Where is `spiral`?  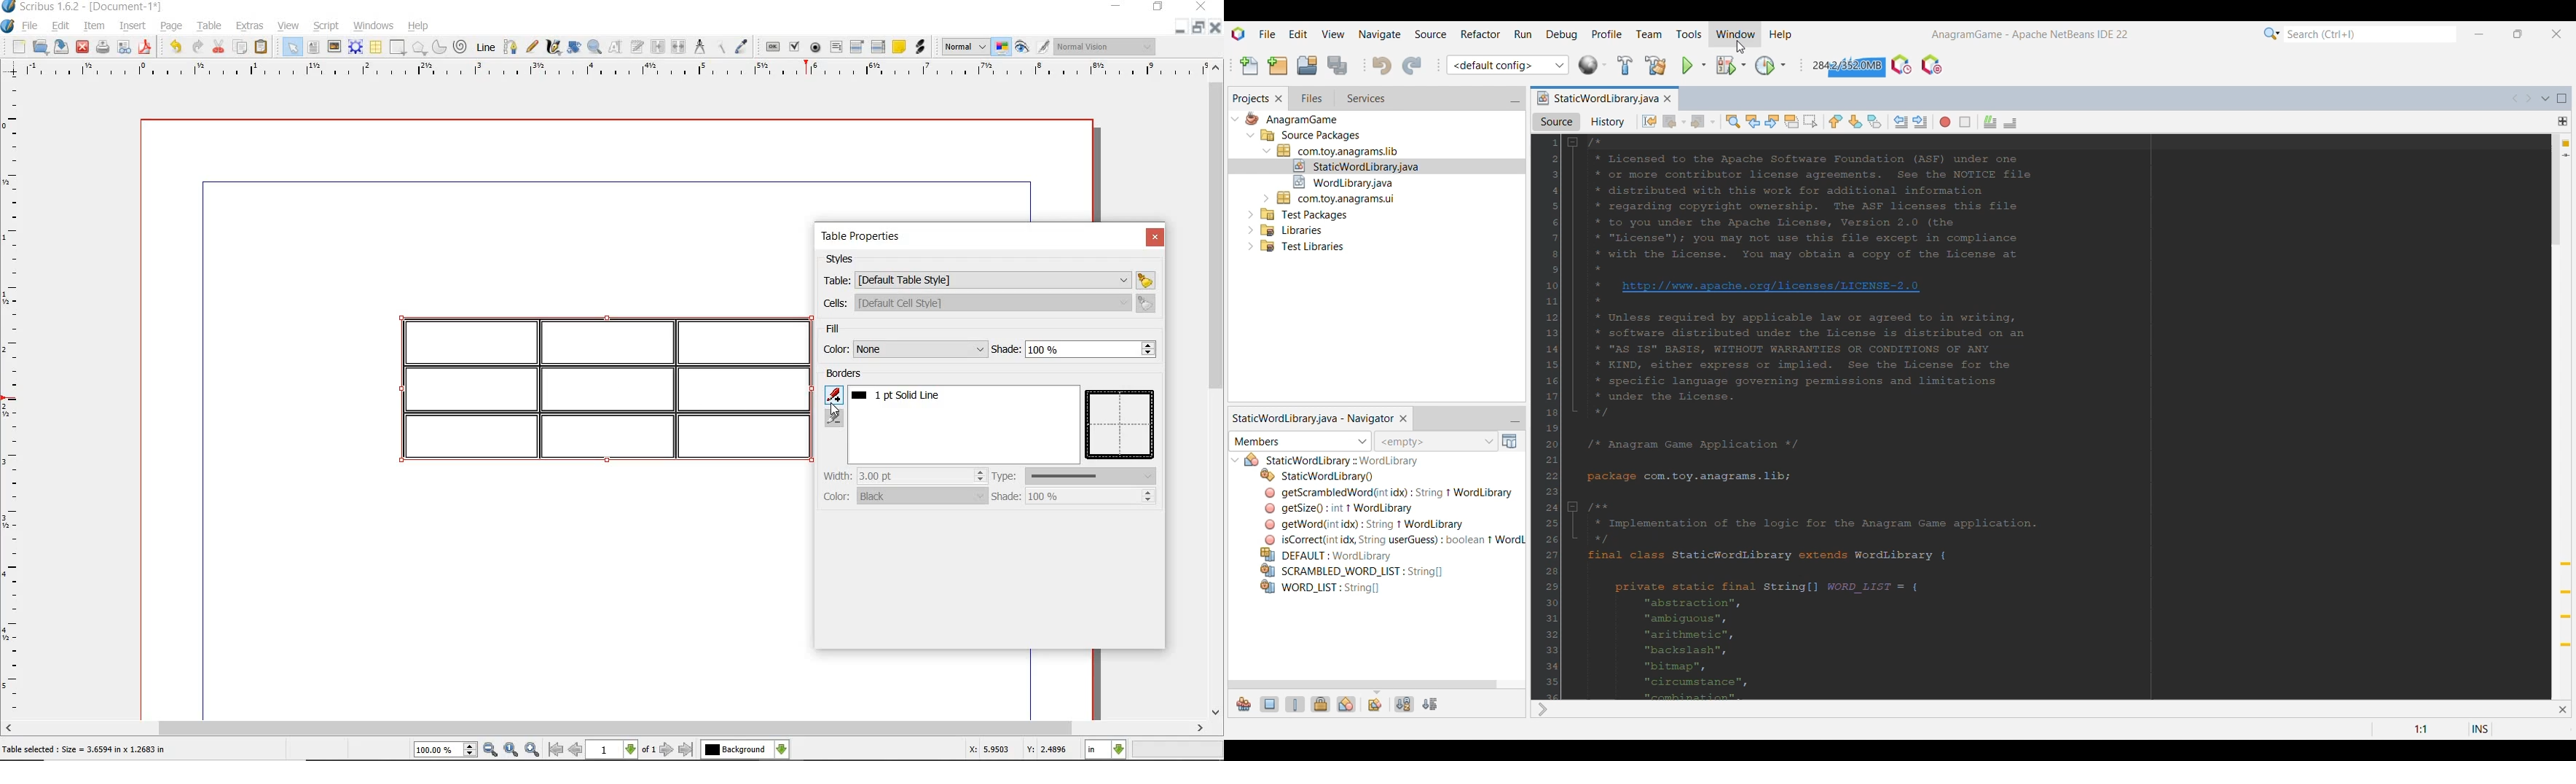 spiral is located at coordinates (461, 47).